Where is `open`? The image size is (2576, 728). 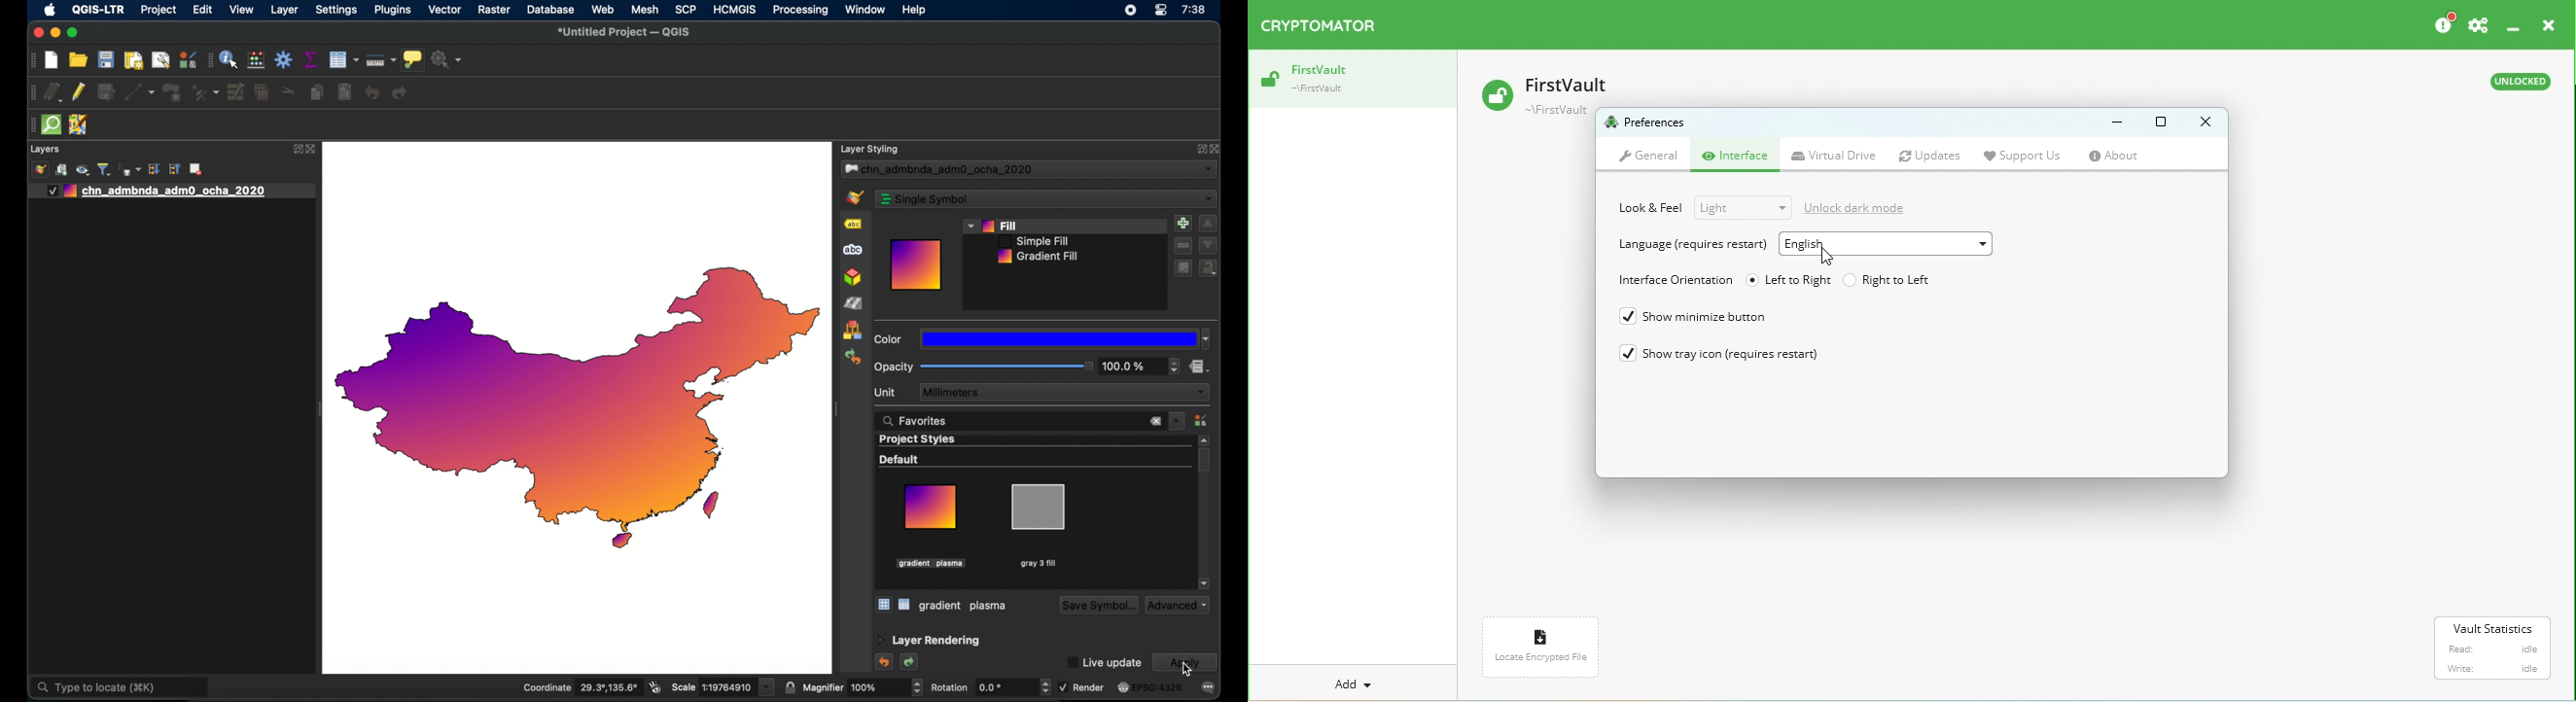
open is located at coordinates (79, 59).